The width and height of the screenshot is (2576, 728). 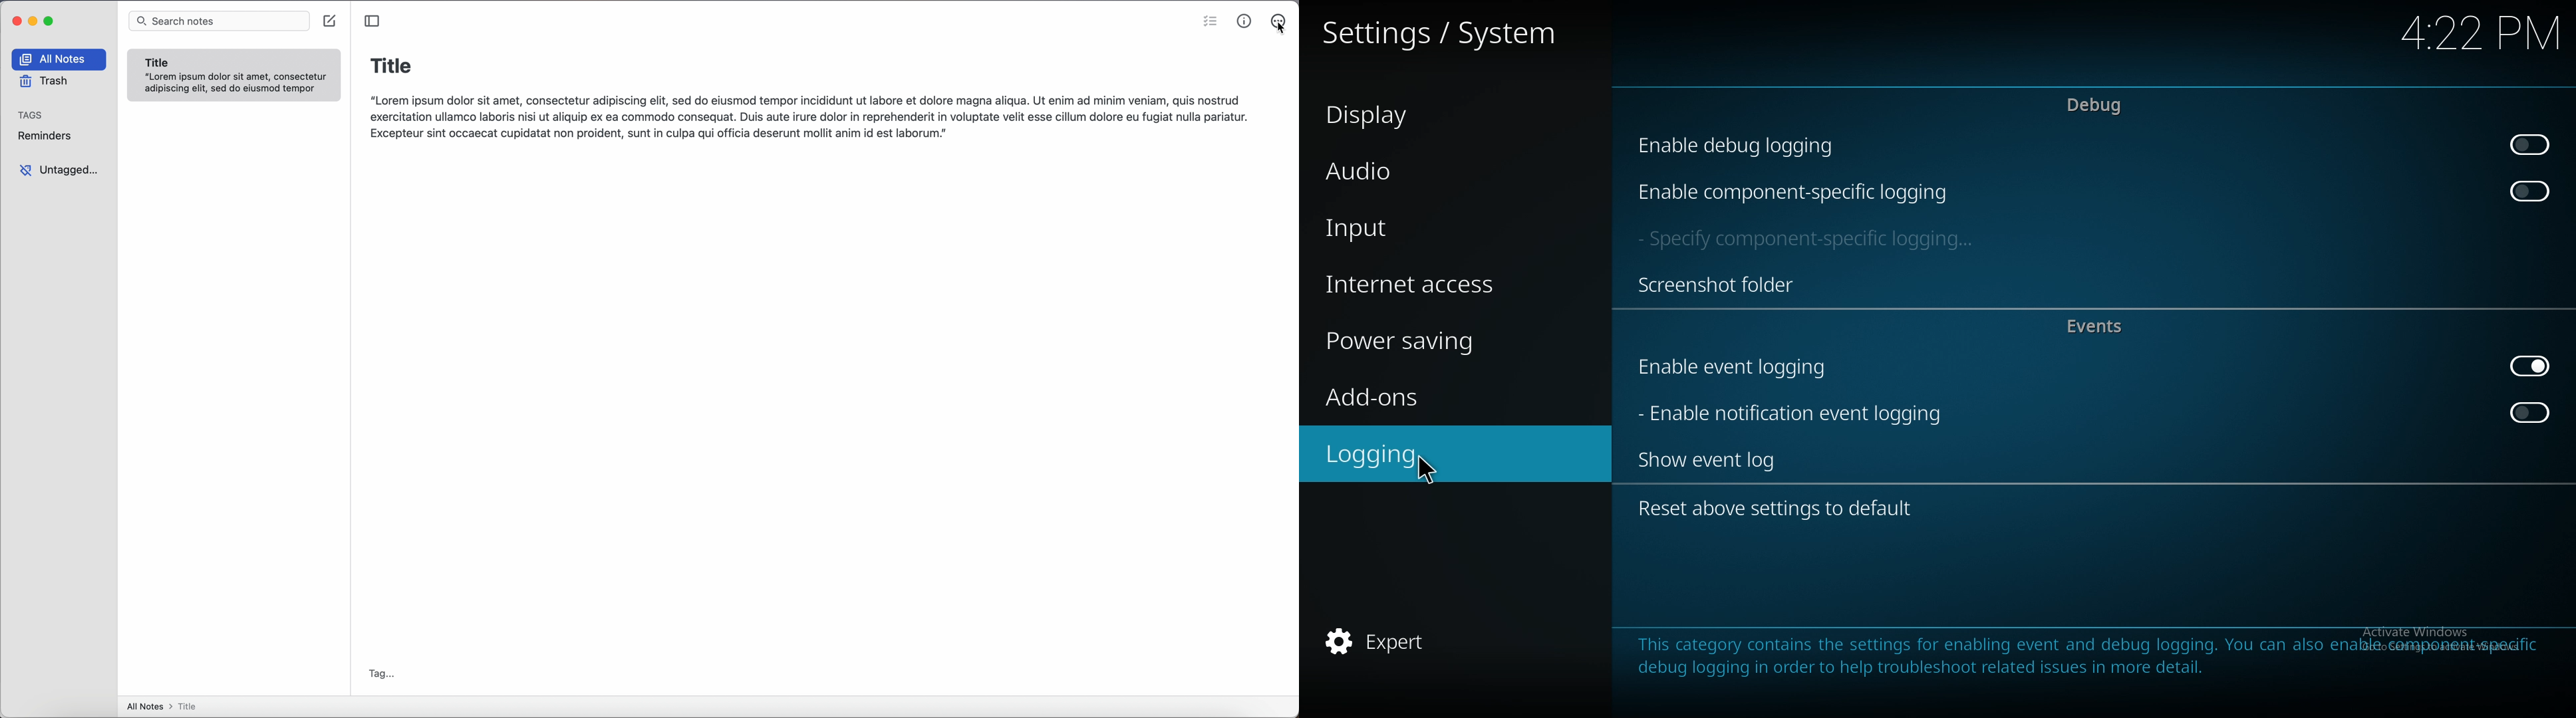 What do you see at coordinates (33, 21) in the screenshot?
I see `minimize app` at bounding box center [33, 21].